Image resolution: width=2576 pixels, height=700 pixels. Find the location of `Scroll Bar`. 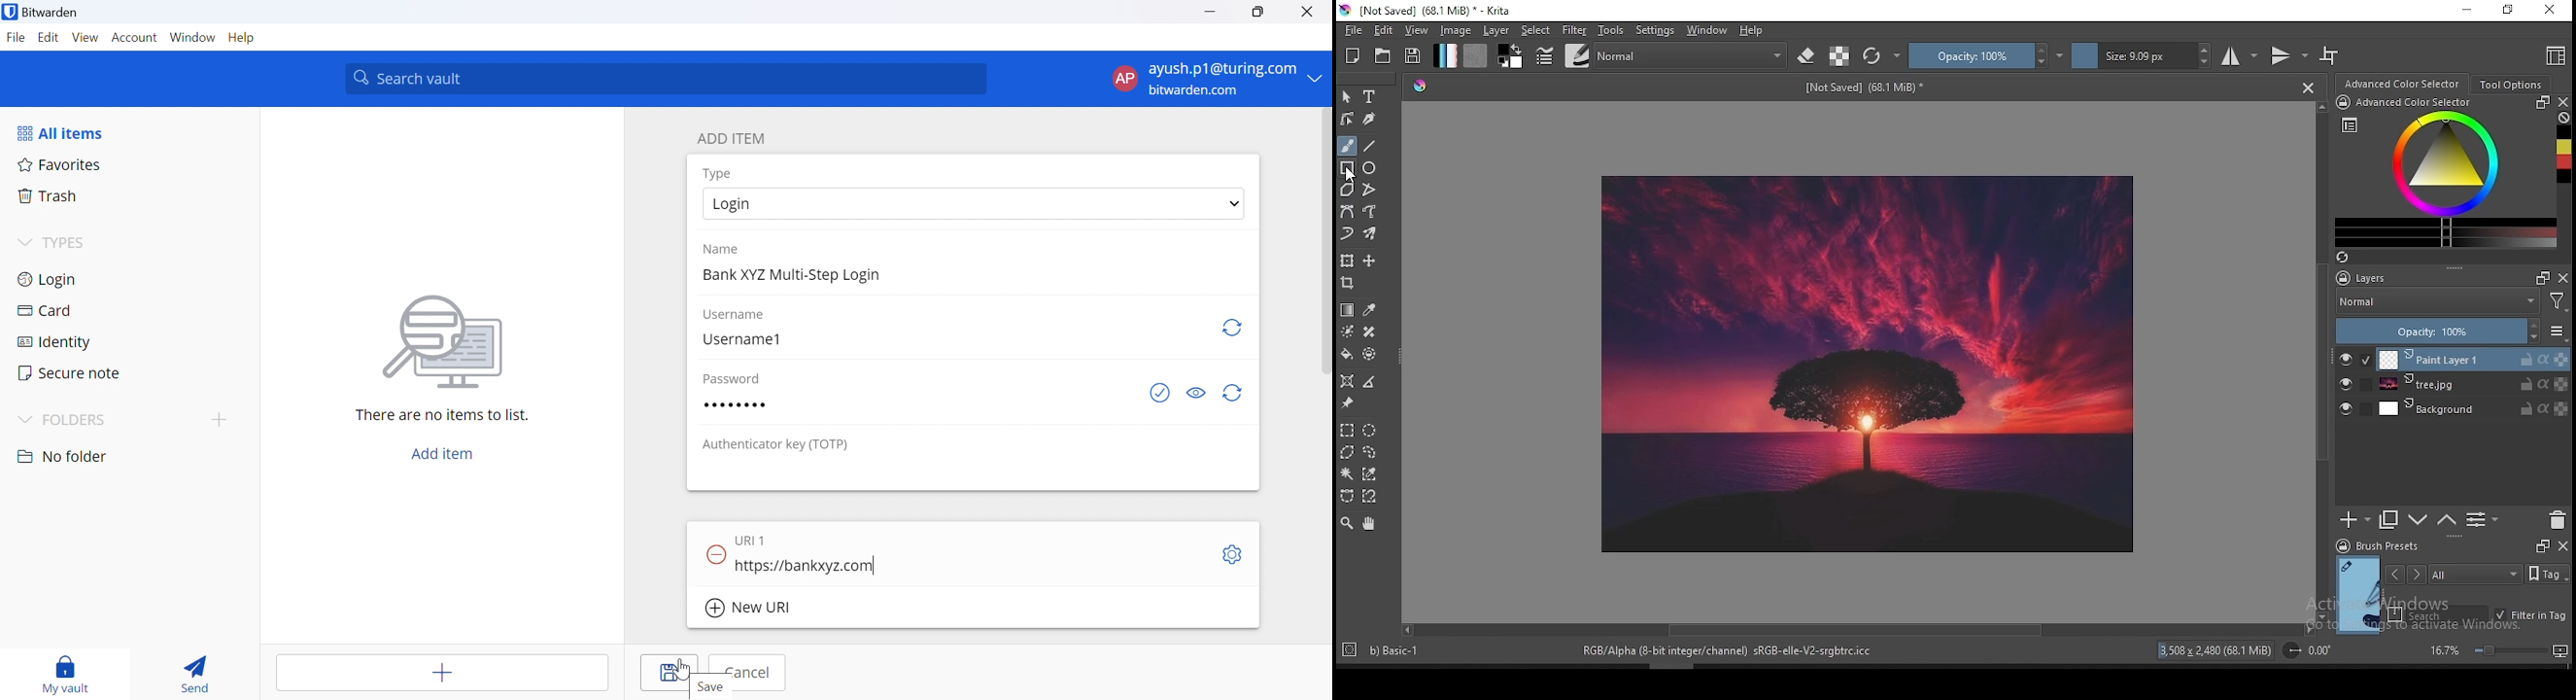

Scroll Bar is located at coordinates (2320, 362).